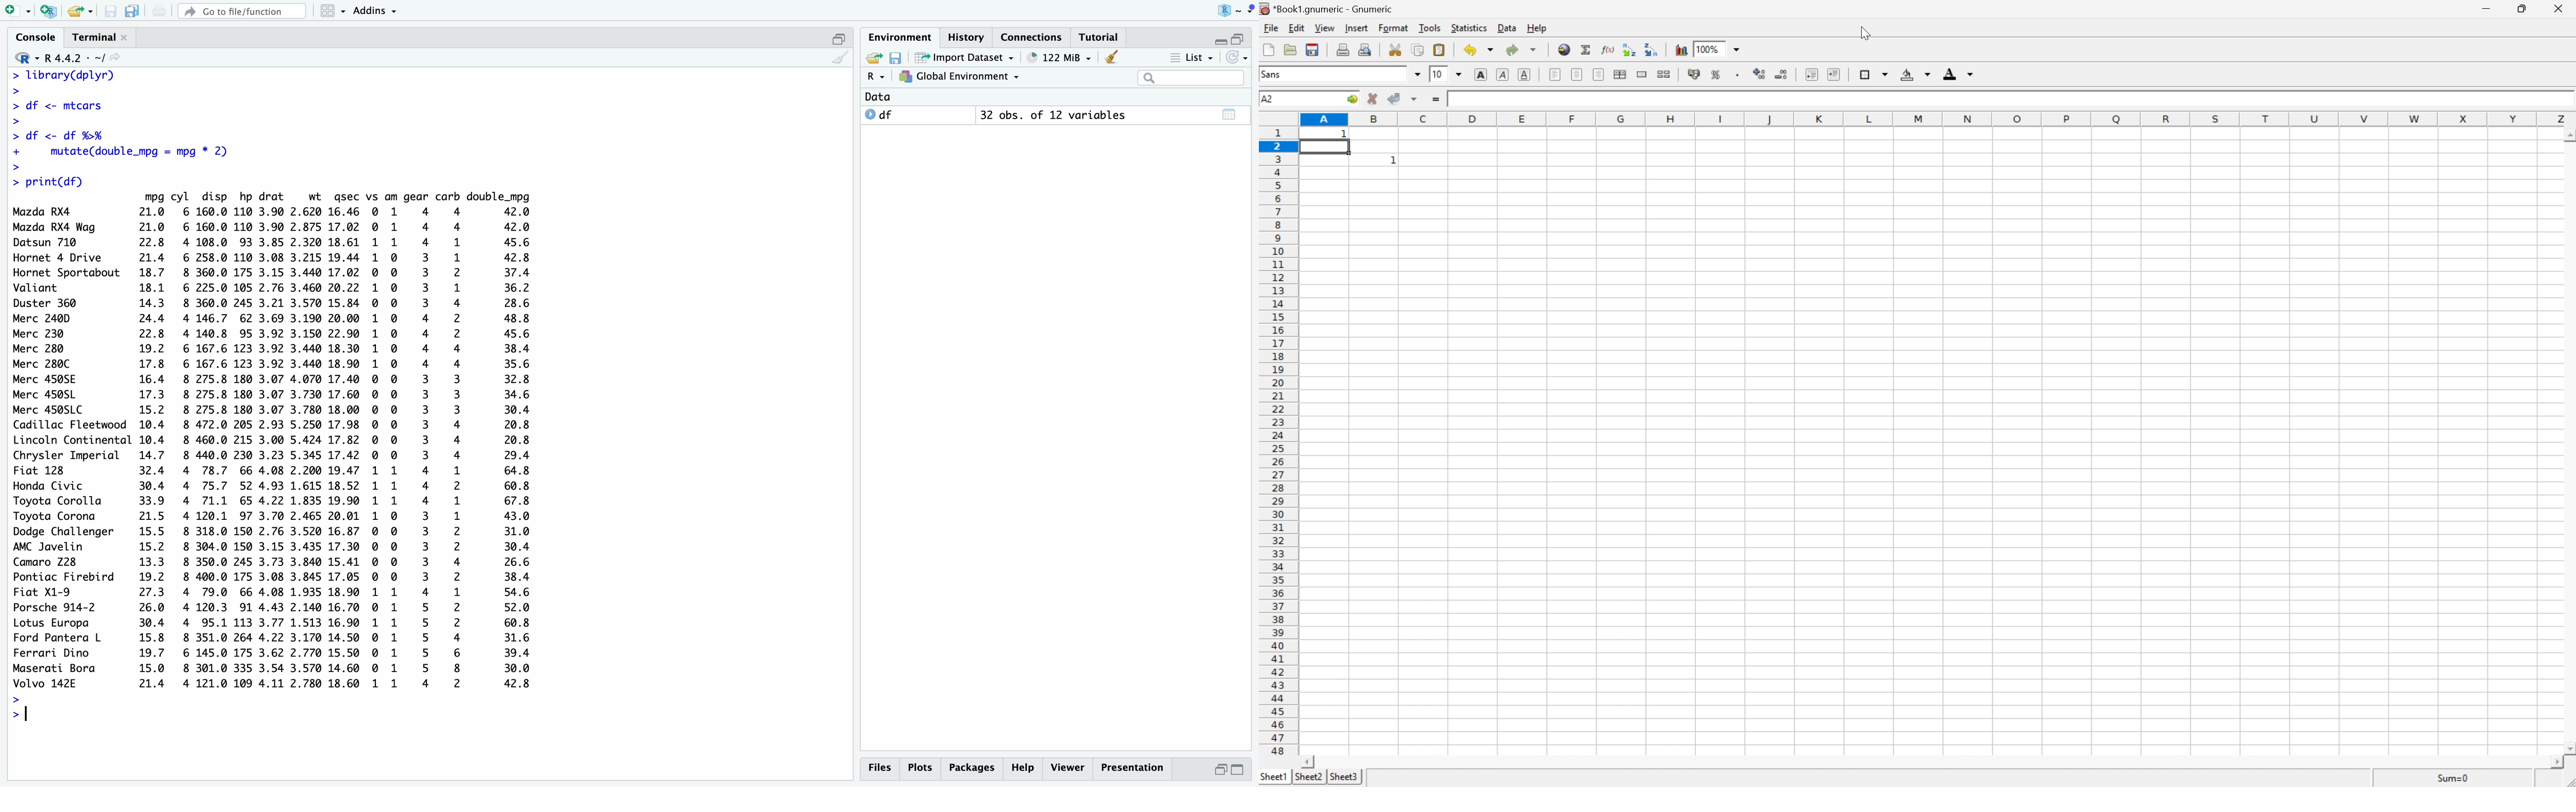  What do you see at coordinates (1193, 58) in the screenshot?
I see `list` at bounding box center [1193, 58].